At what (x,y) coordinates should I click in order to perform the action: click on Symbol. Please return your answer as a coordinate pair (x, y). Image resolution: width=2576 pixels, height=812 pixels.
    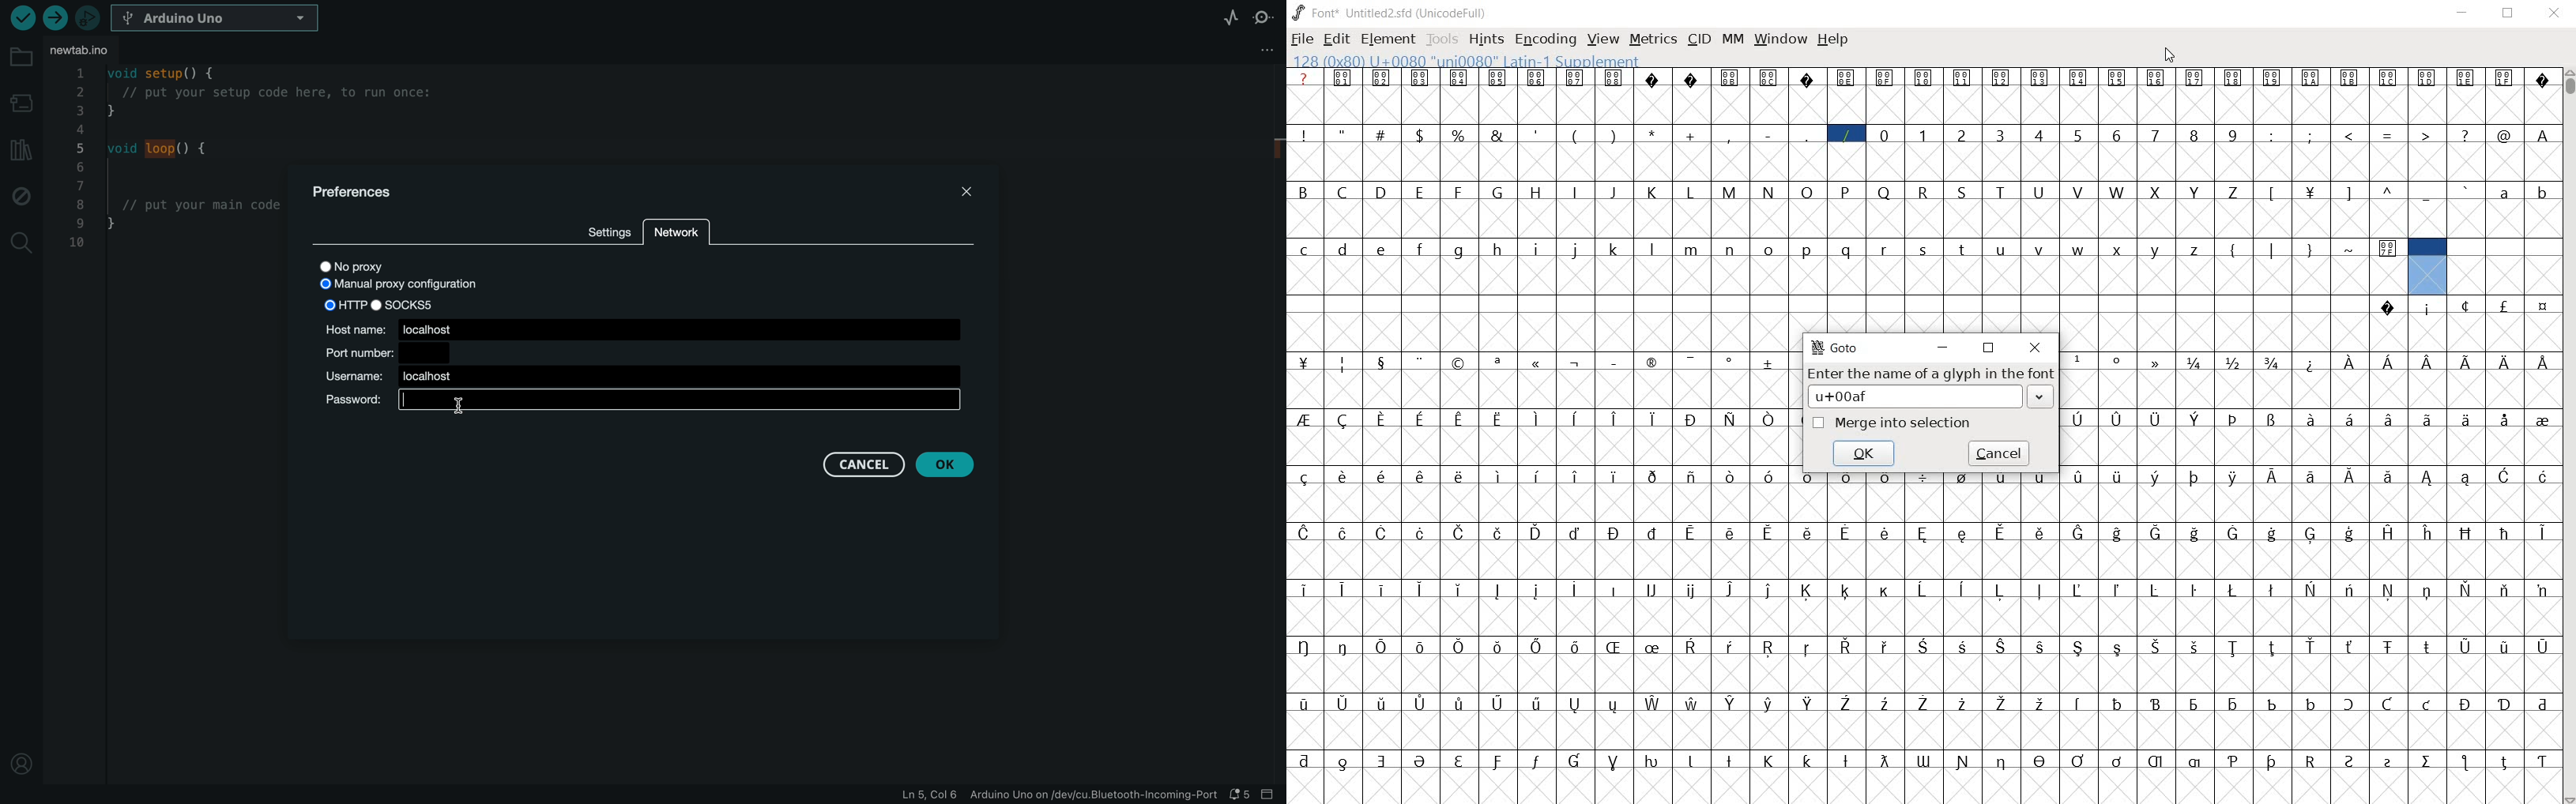
    Looking at the image, I should click on (2116, 589).